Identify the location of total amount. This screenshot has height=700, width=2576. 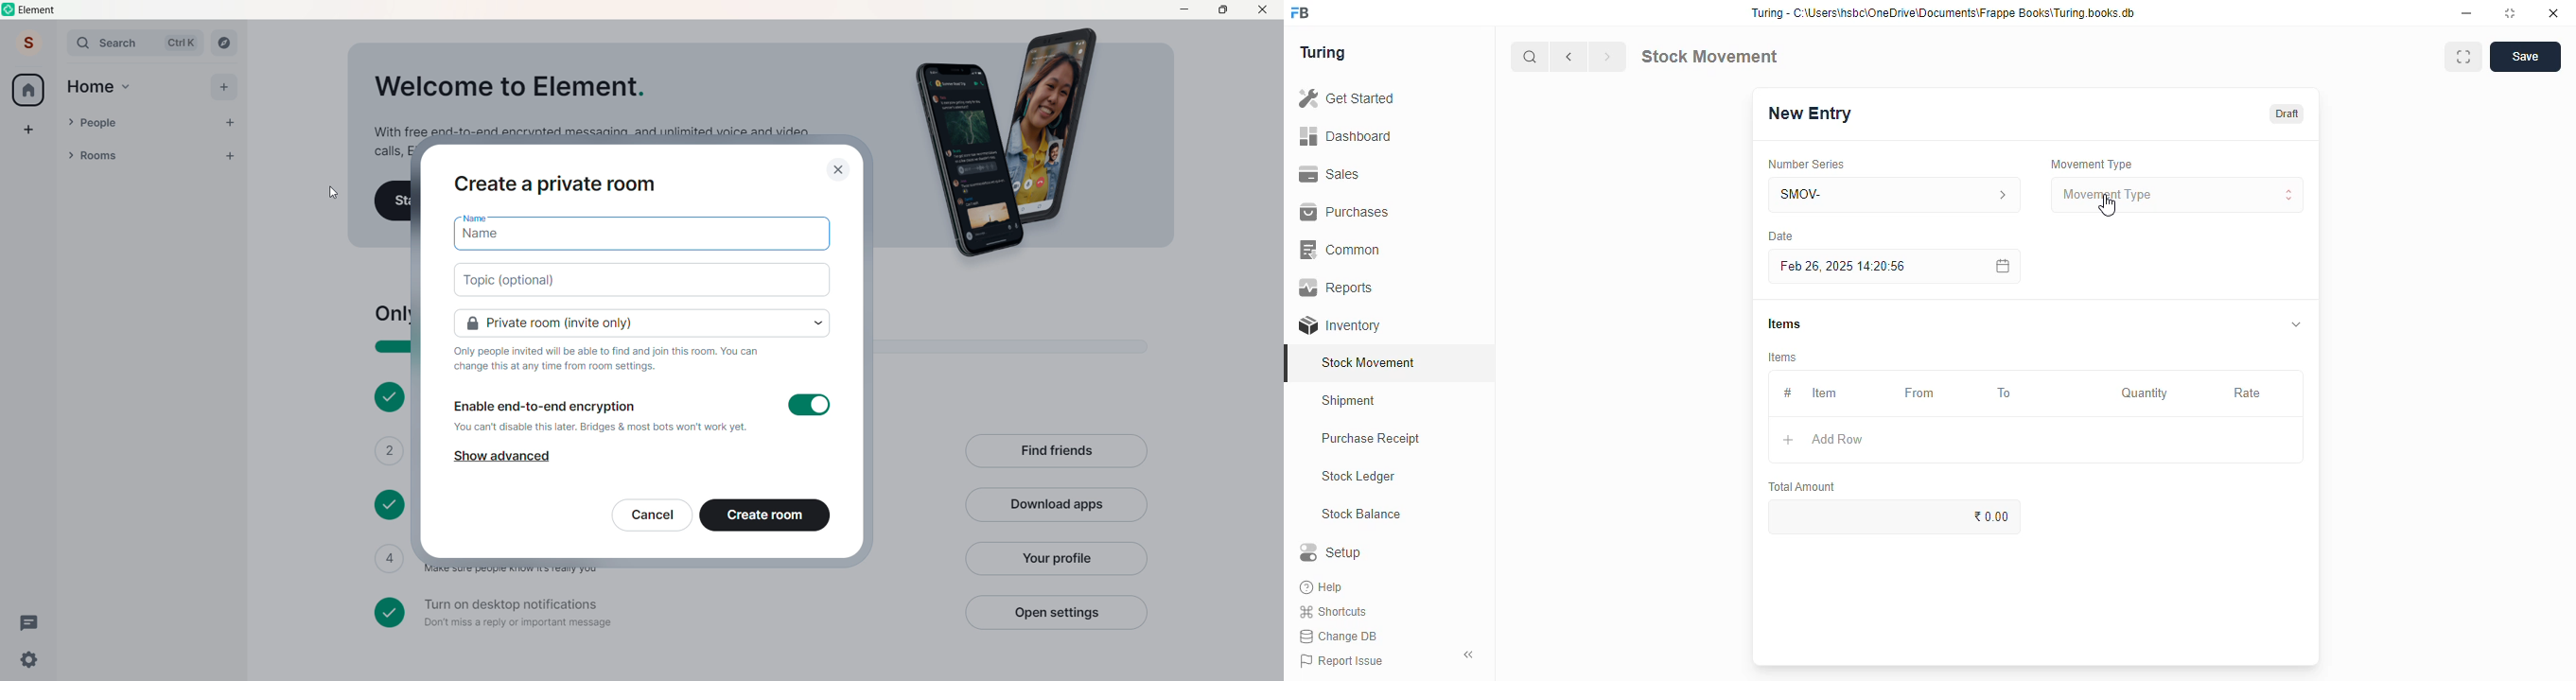
(1803, 486).